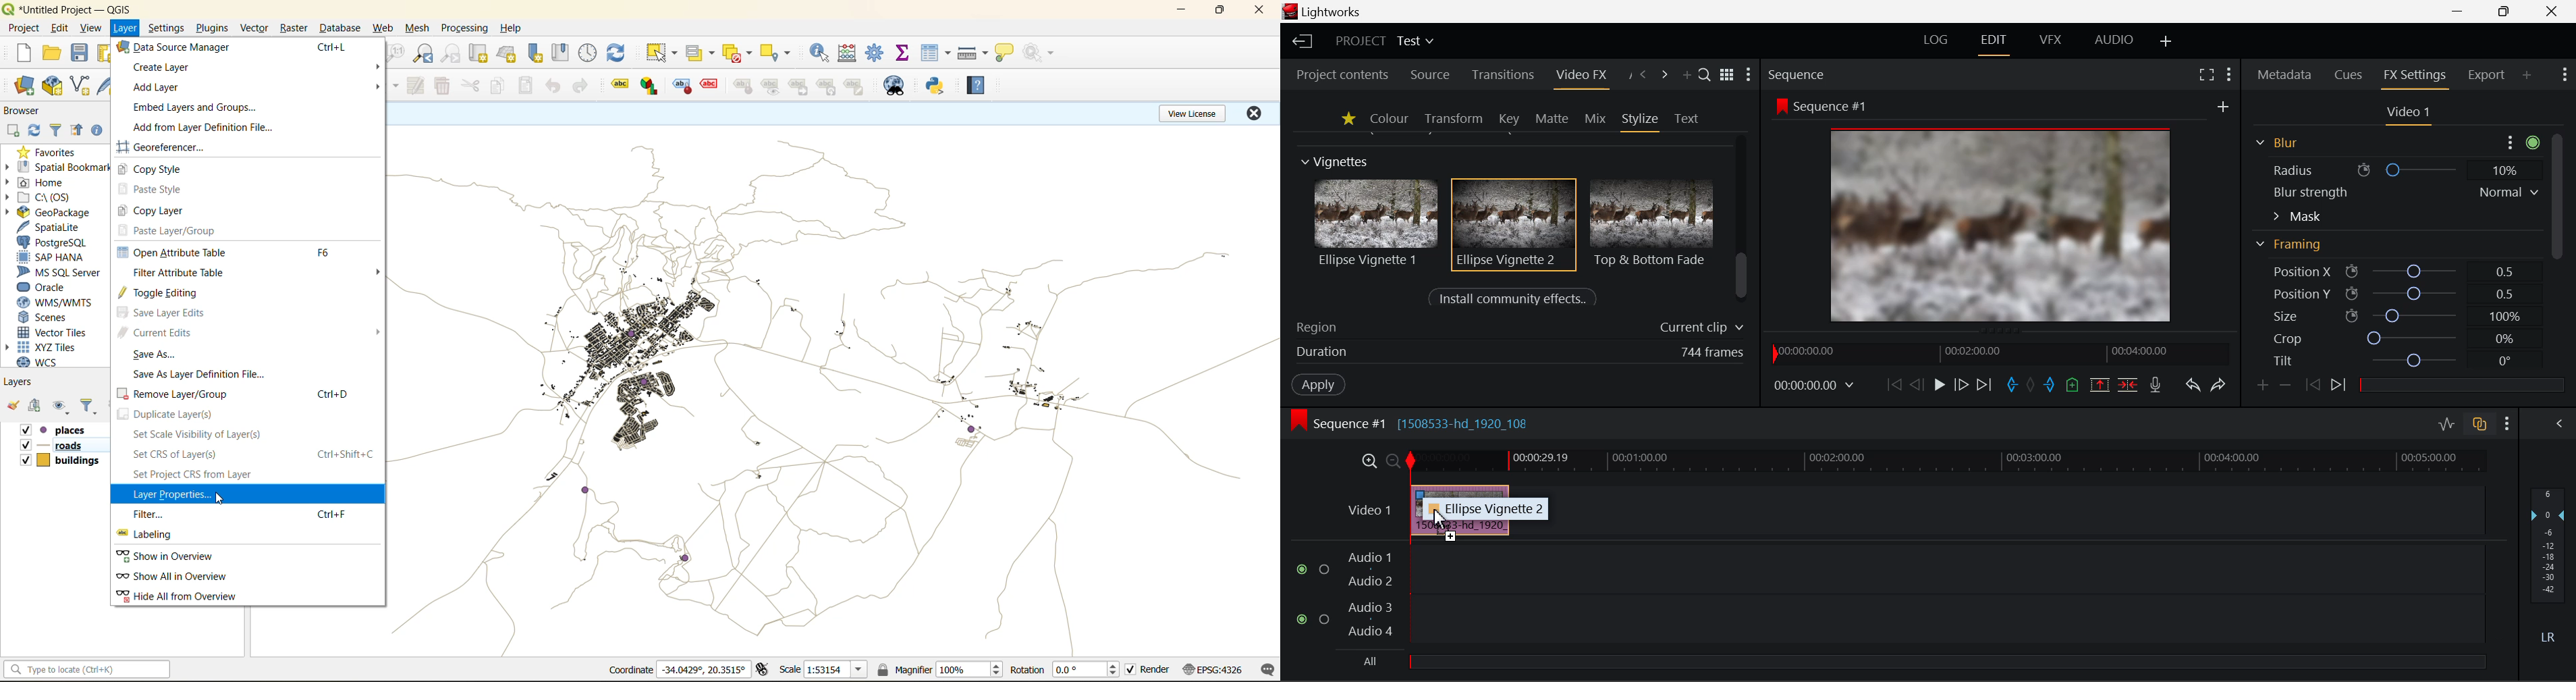 This screenshot has width=2576, height=700. What do you see at coordinates (197, 435) in the screenshot?
I see `set scale visibility` at bounding box center [197, 435].